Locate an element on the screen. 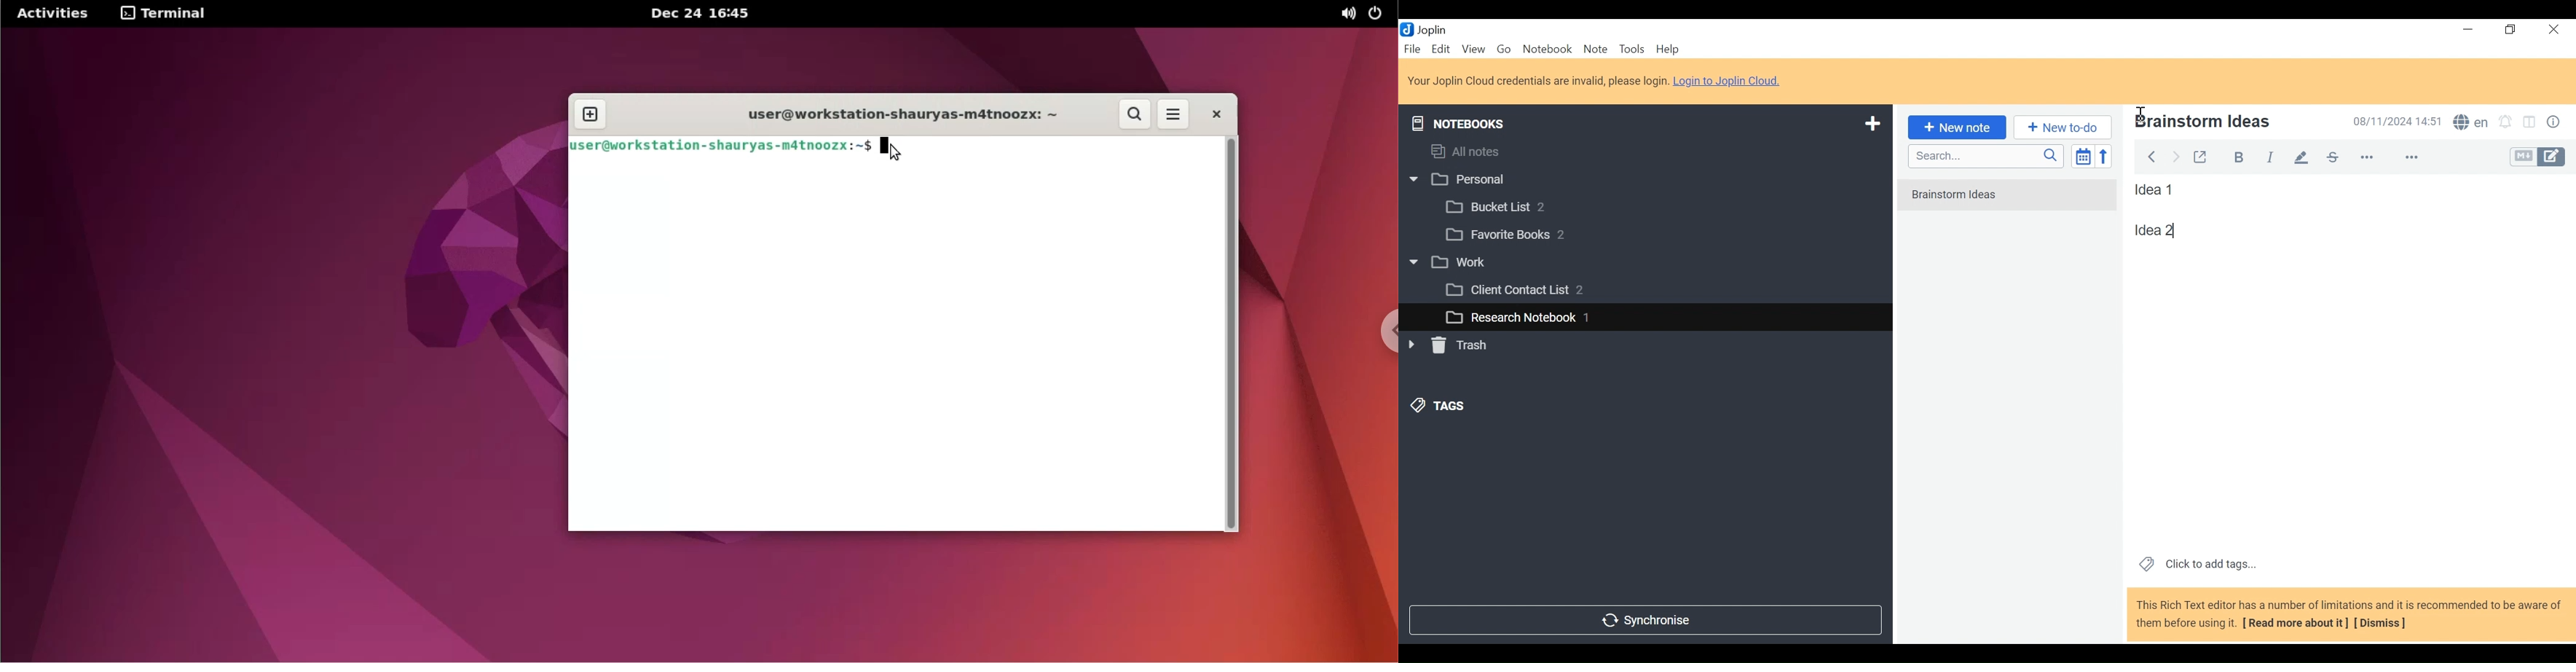 The image size is (2576, 672). pen is located at coordinates (2302, 157).